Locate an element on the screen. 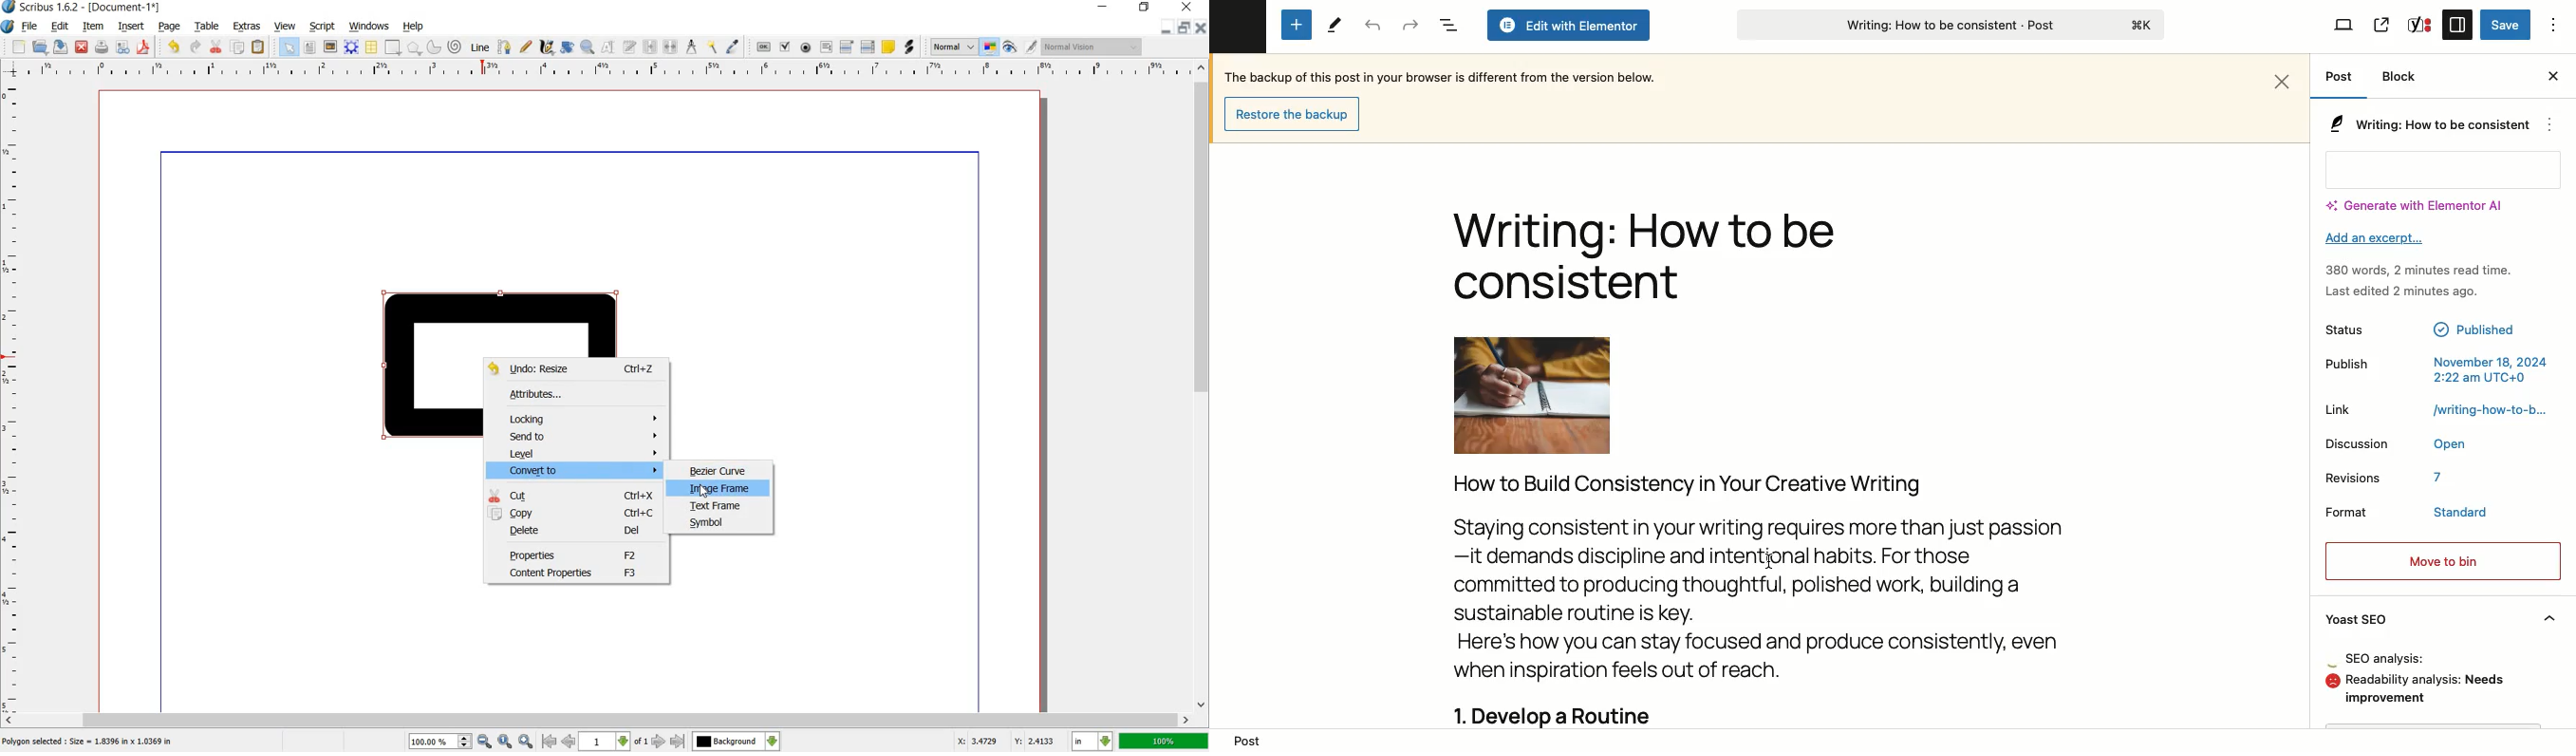  spiral is located at coordinates (454, 46).